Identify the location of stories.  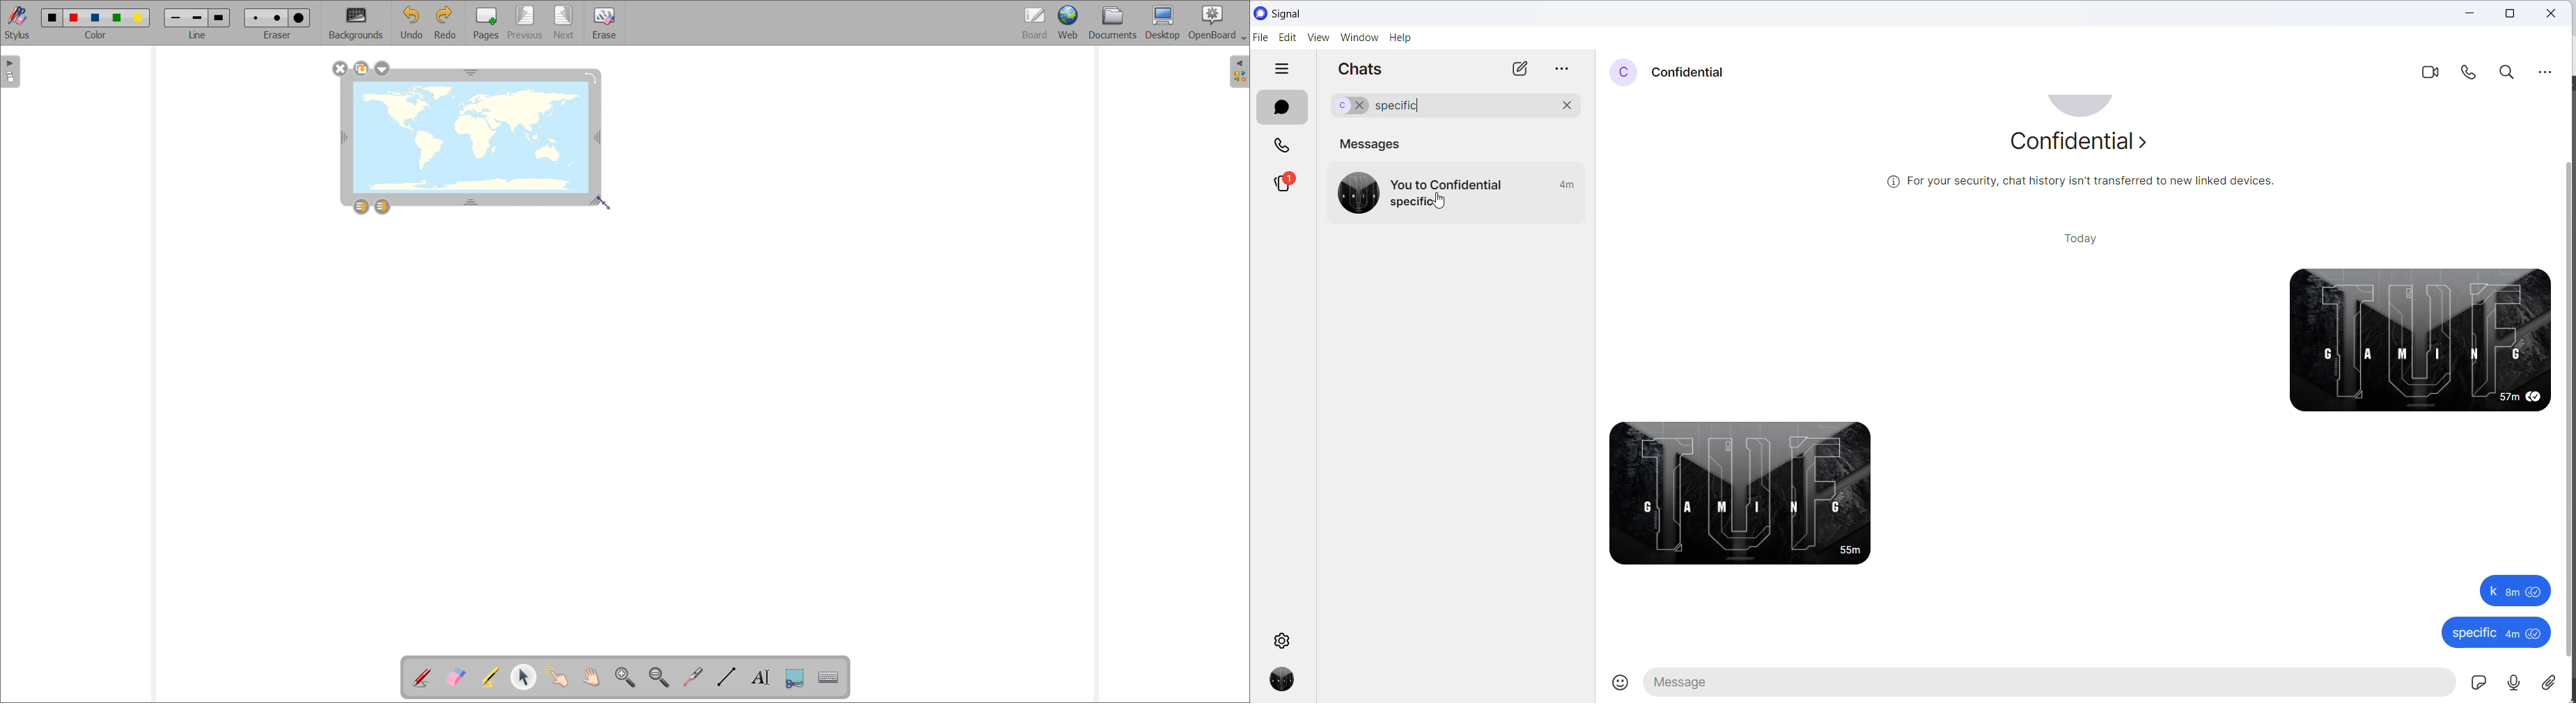
(1284, 184).